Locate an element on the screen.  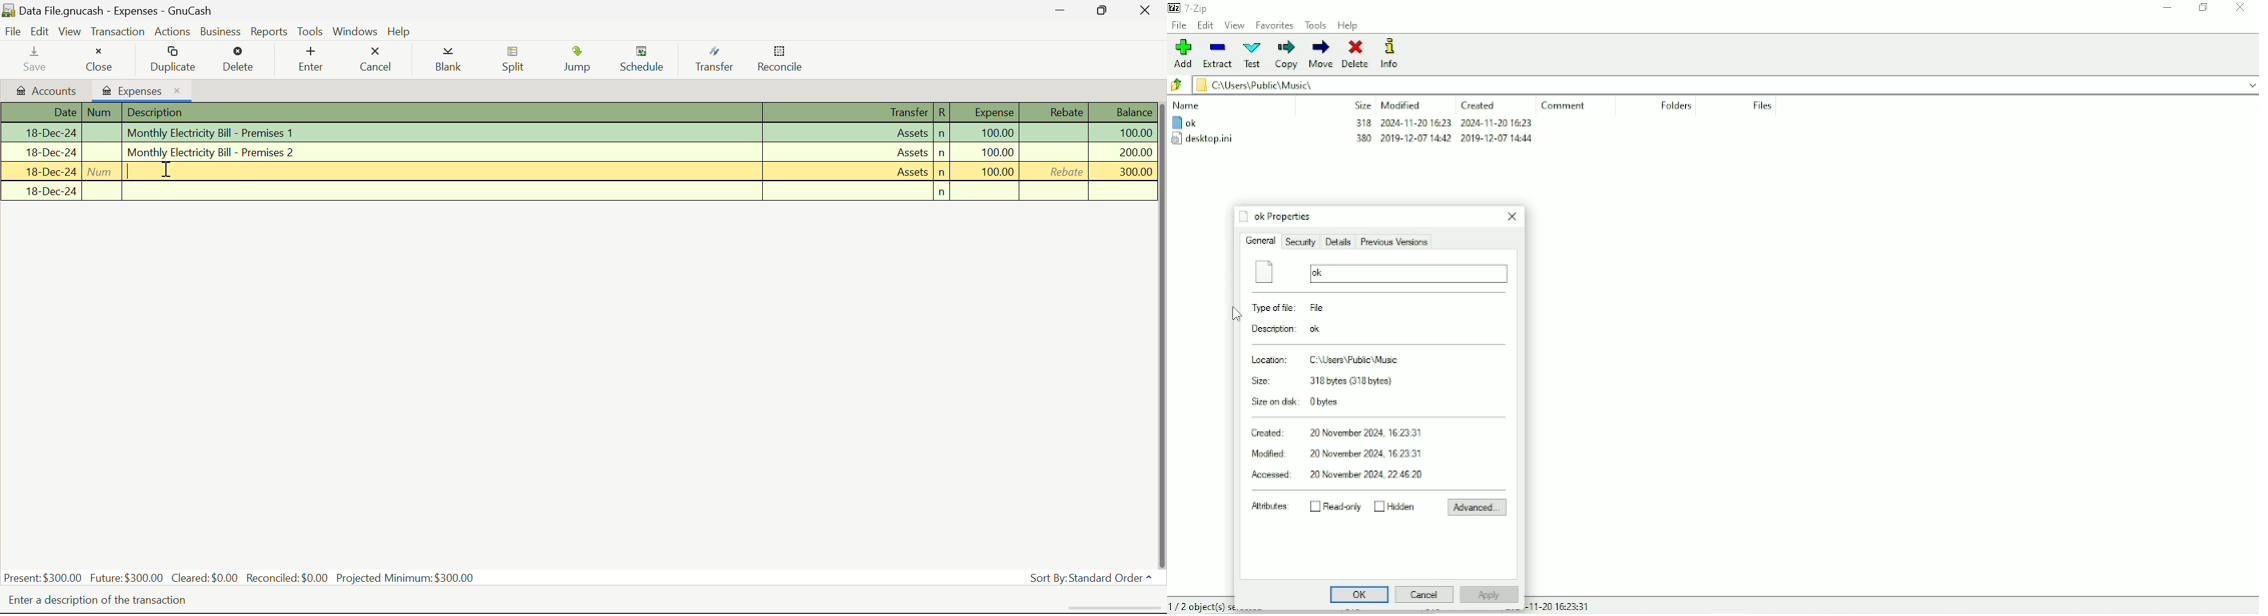
Help is located at coordinates (1349, 25).